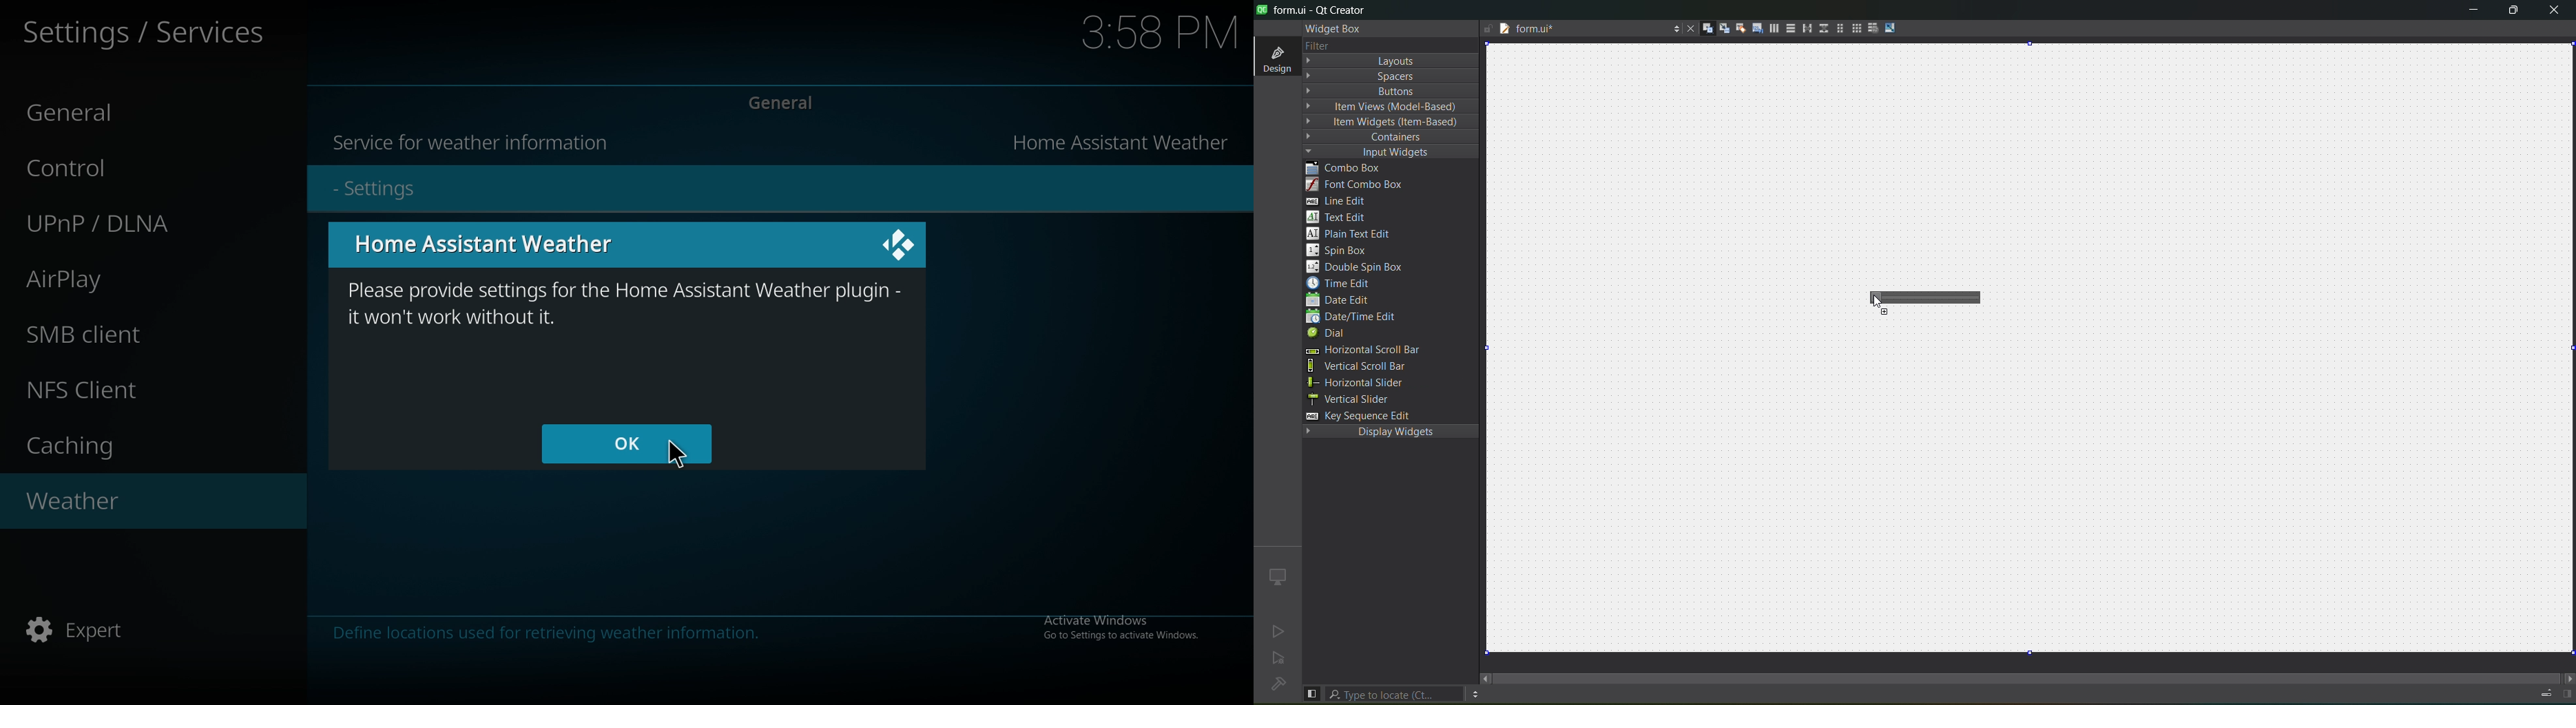  Describe the element at coordinates (85, 443) in the screenshot. I see `Caching` at that location.